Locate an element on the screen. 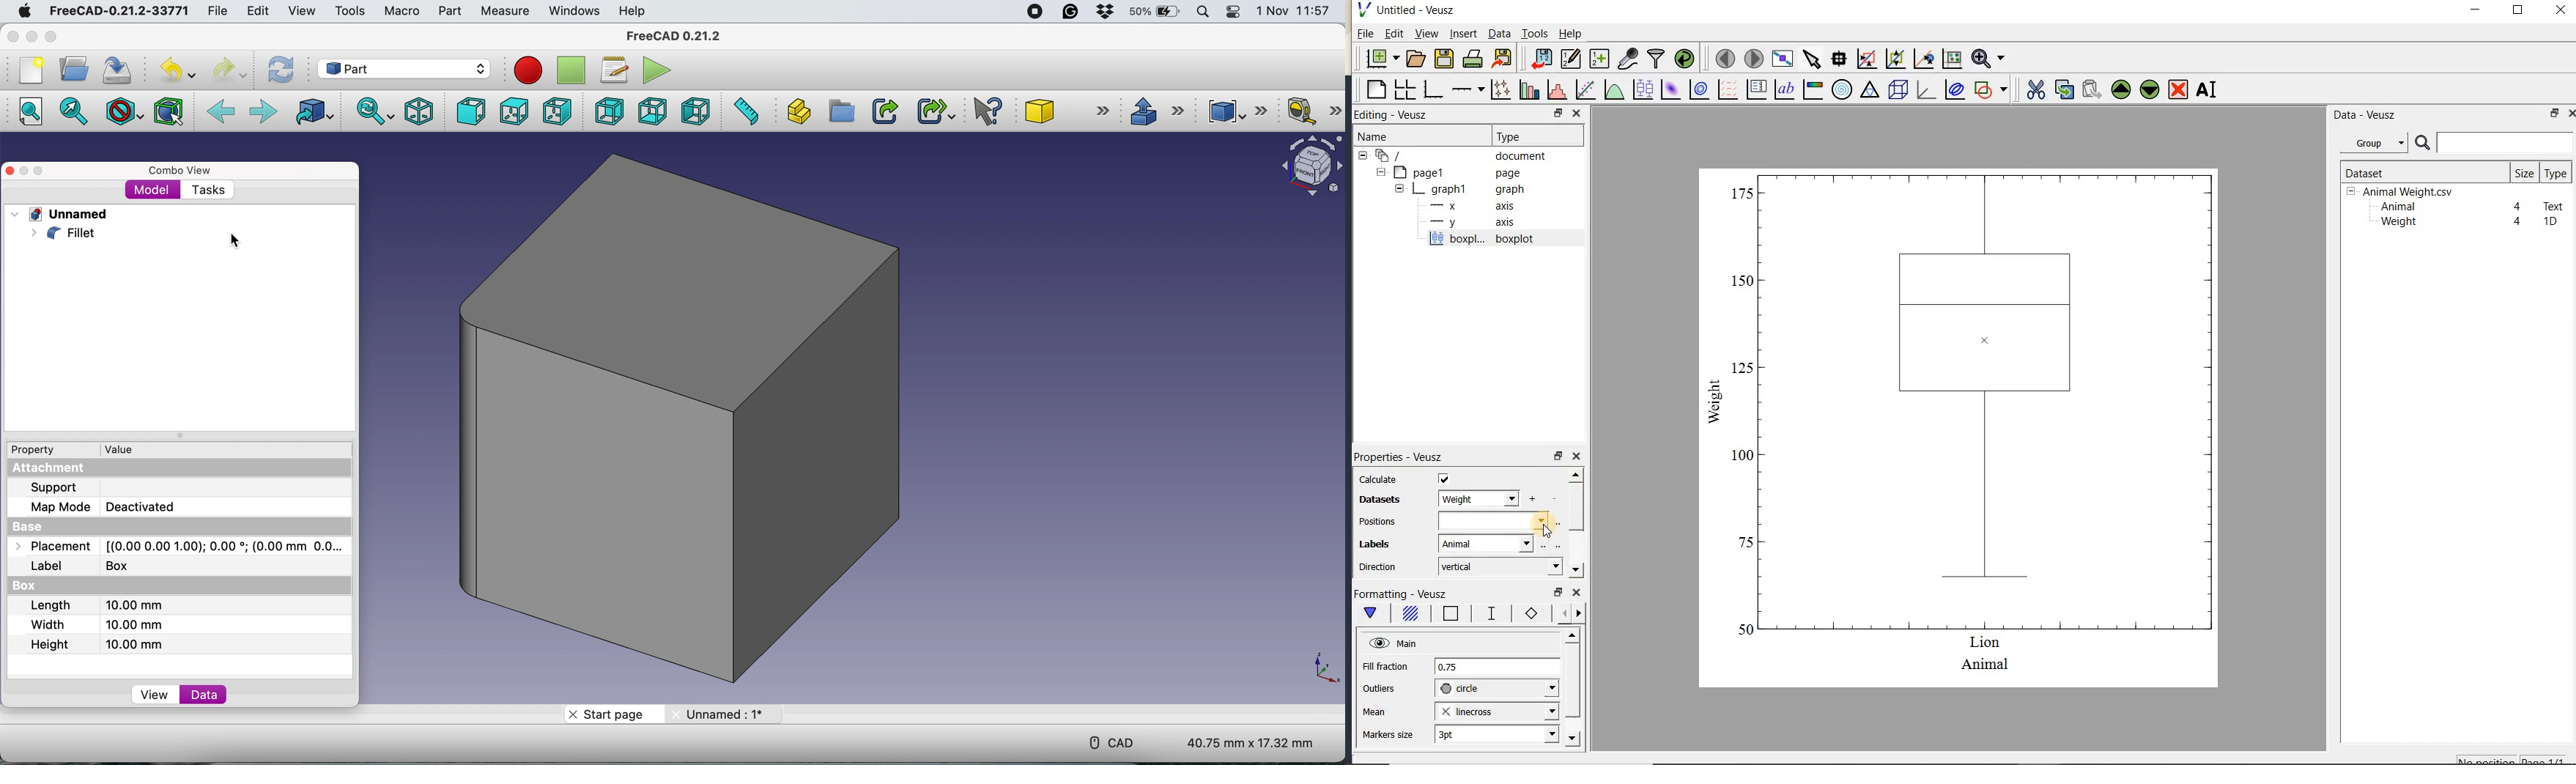 The height and width of the screenshot is (784, 2576). graph1 is located at coordinates (1453, 189).